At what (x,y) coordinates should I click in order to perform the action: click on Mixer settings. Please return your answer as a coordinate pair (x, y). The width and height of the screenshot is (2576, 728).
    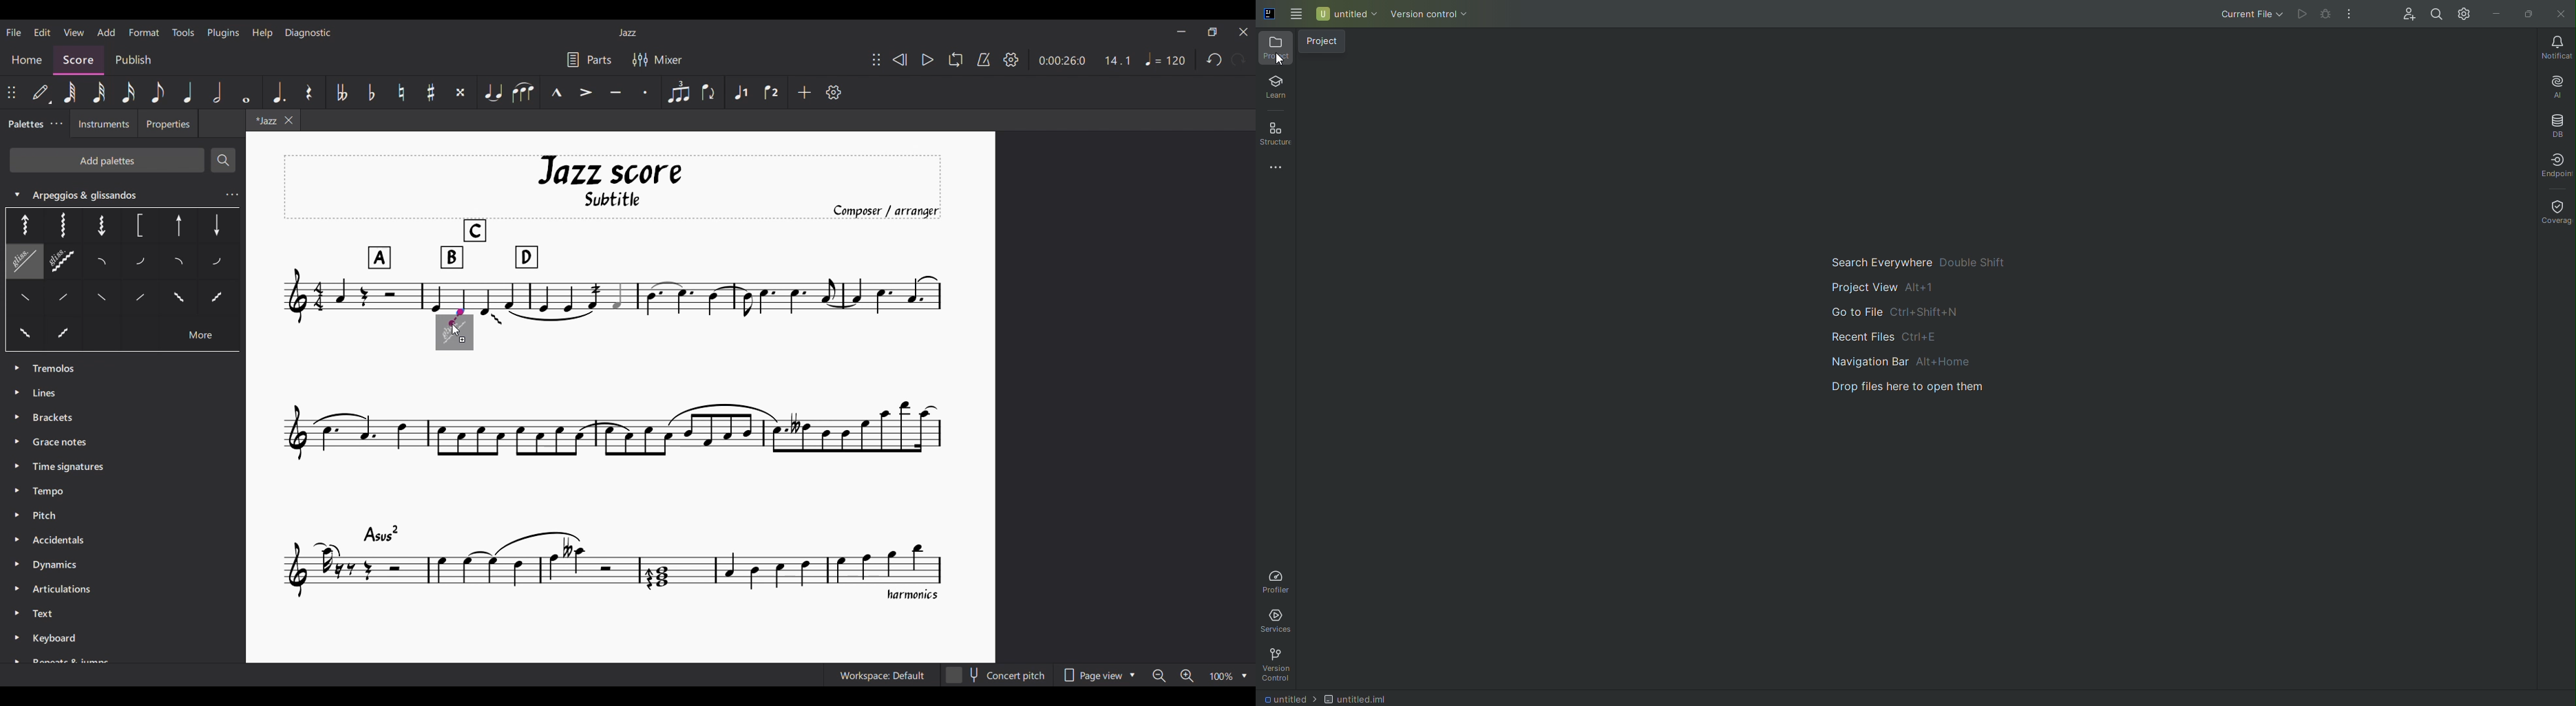
    Looking at the image, I should click on (657, 59).